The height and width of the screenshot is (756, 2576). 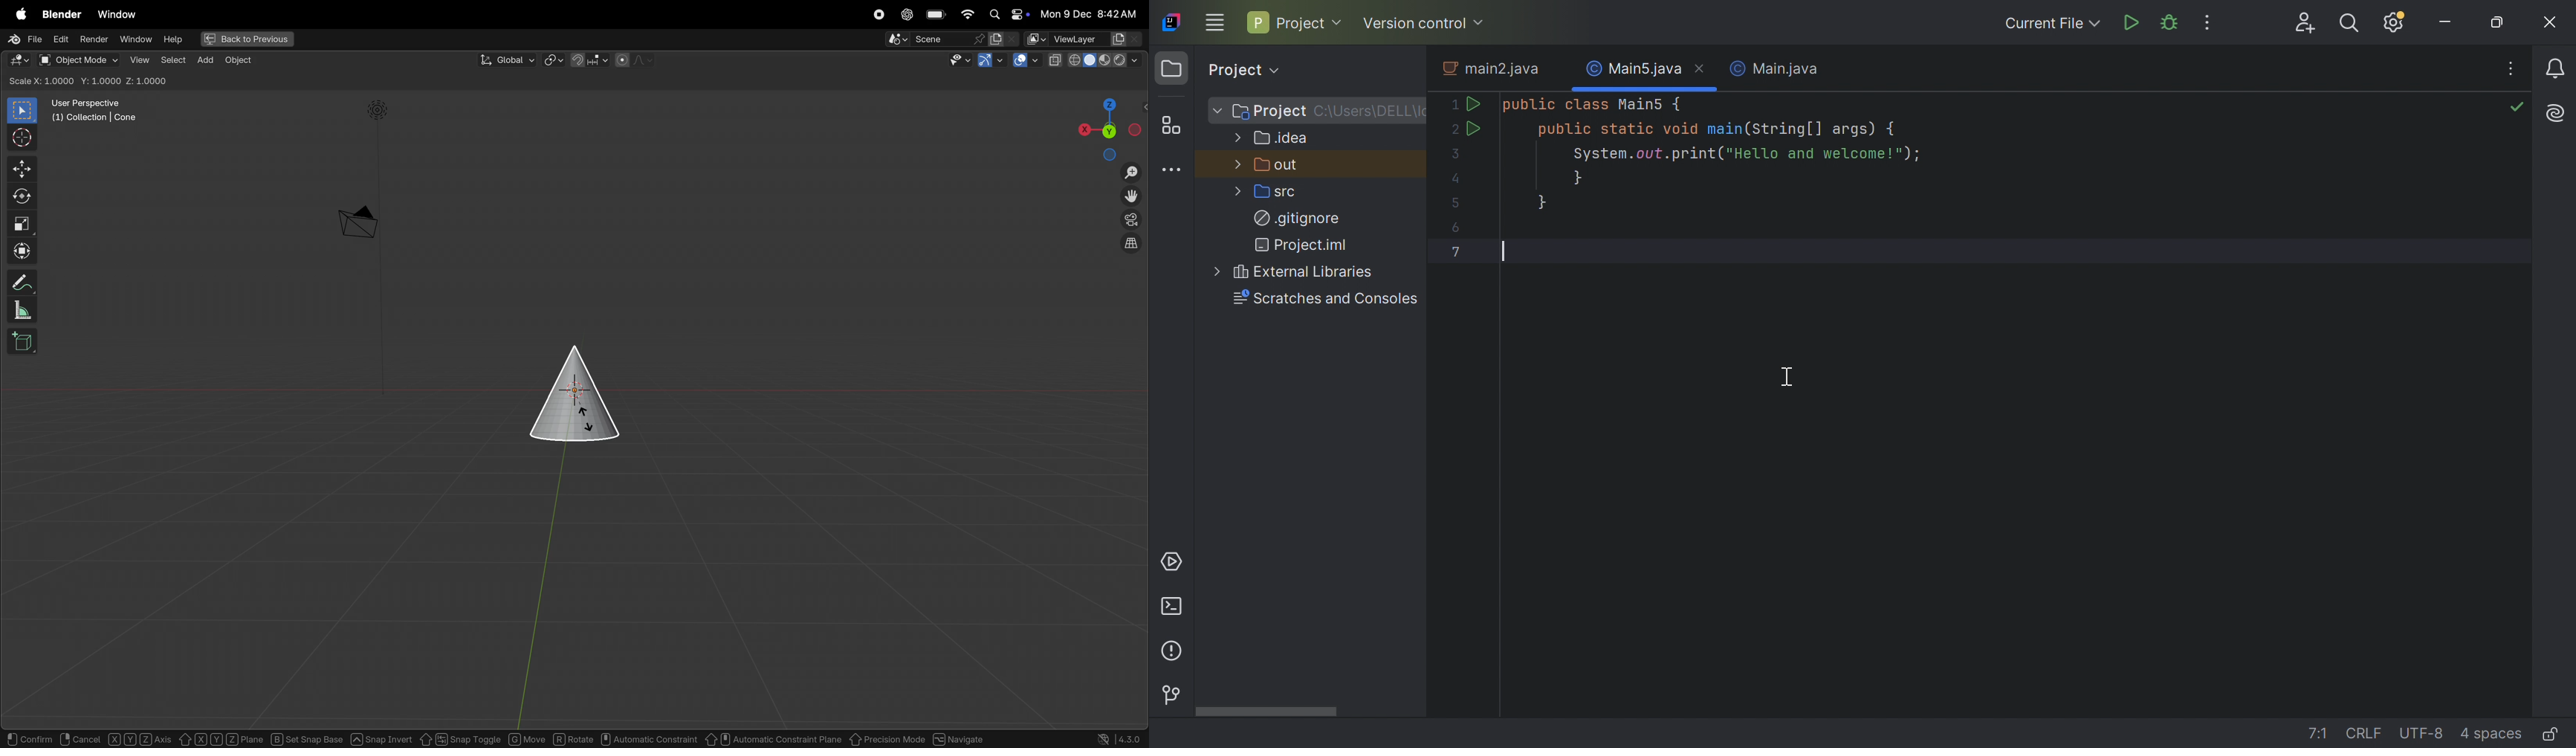 What do you see at coordinates (1214, 109) in the screenshot?
I see `More` at bounding box center [1214, 109].